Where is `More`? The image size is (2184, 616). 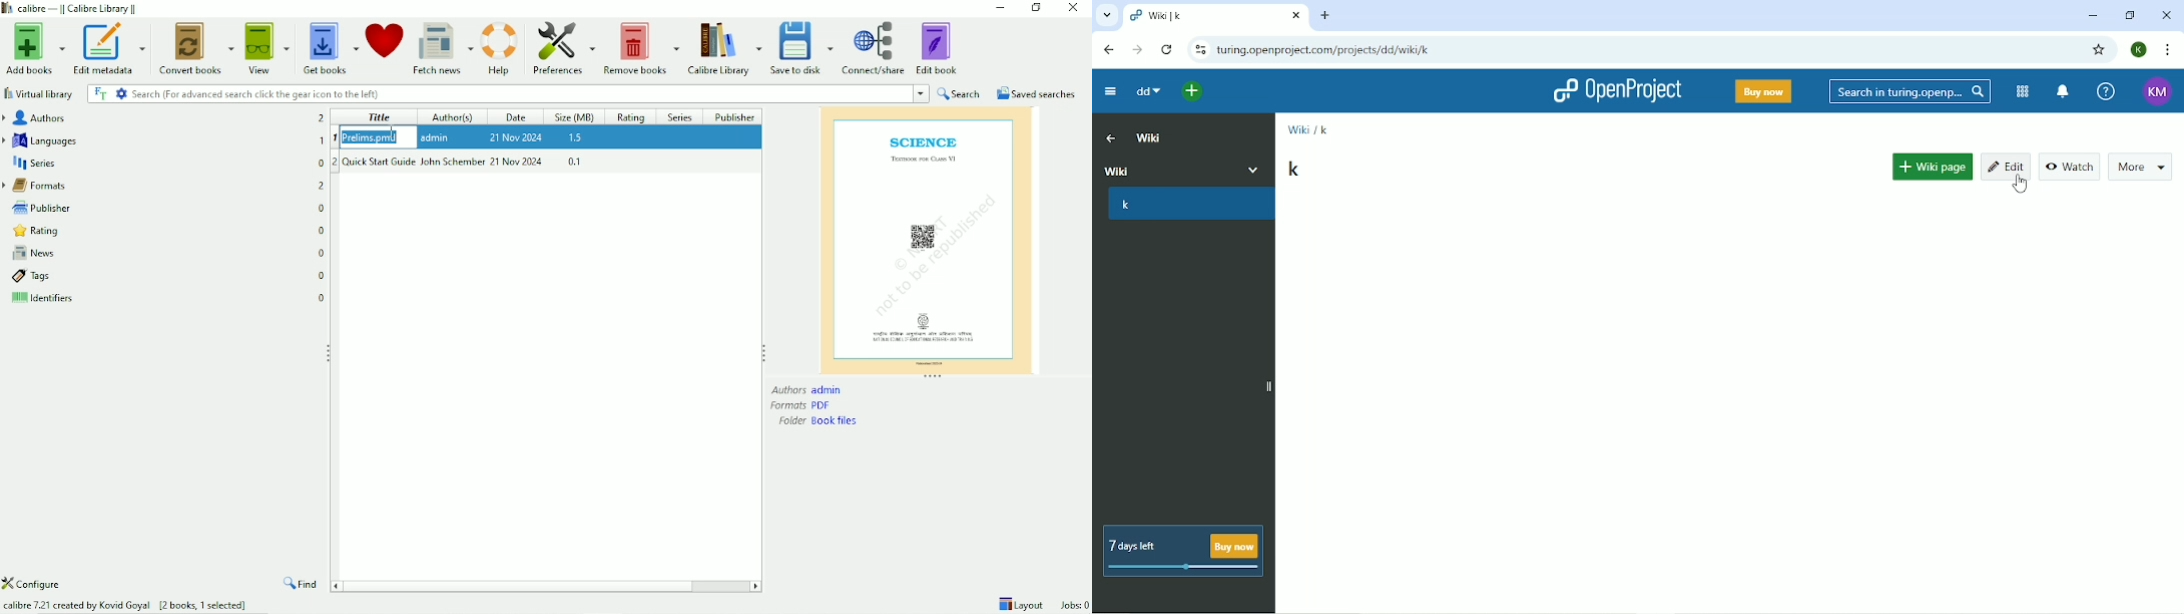
More is located at coordinates (2140, 167).